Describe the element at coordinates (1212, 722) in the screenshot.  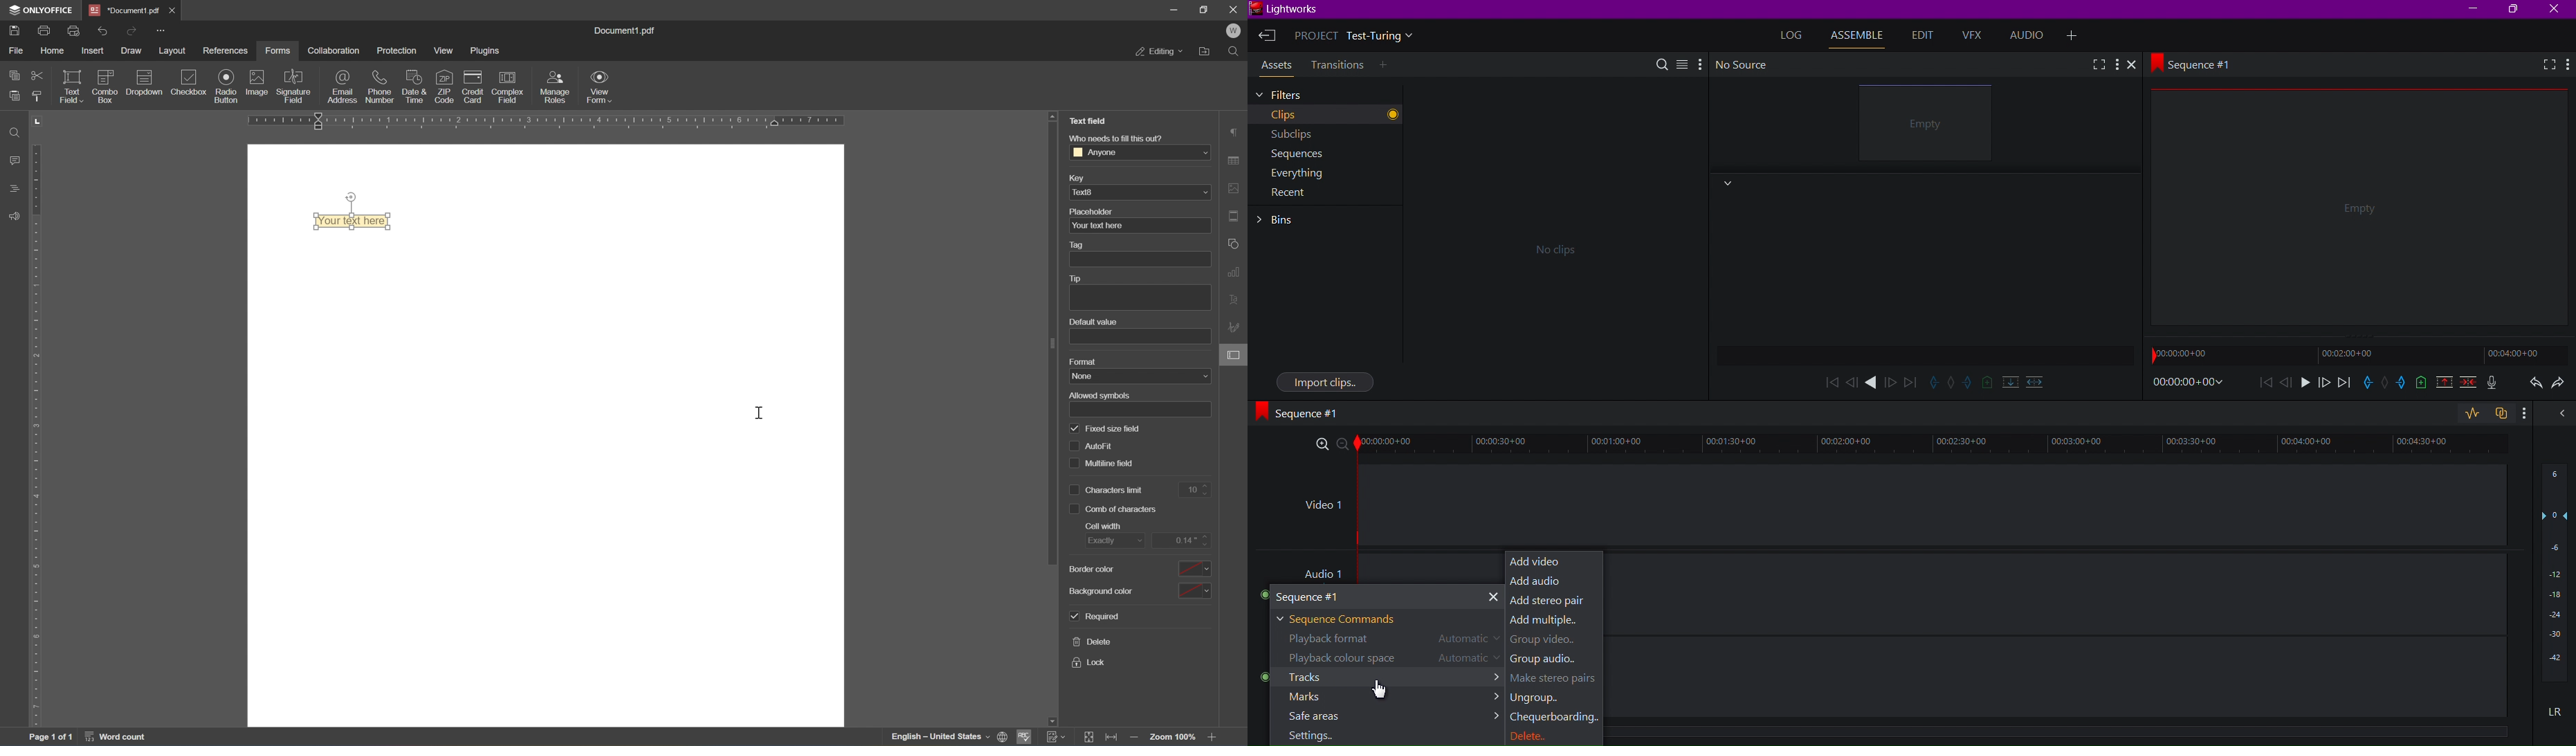
I see `scroll down` at that location.